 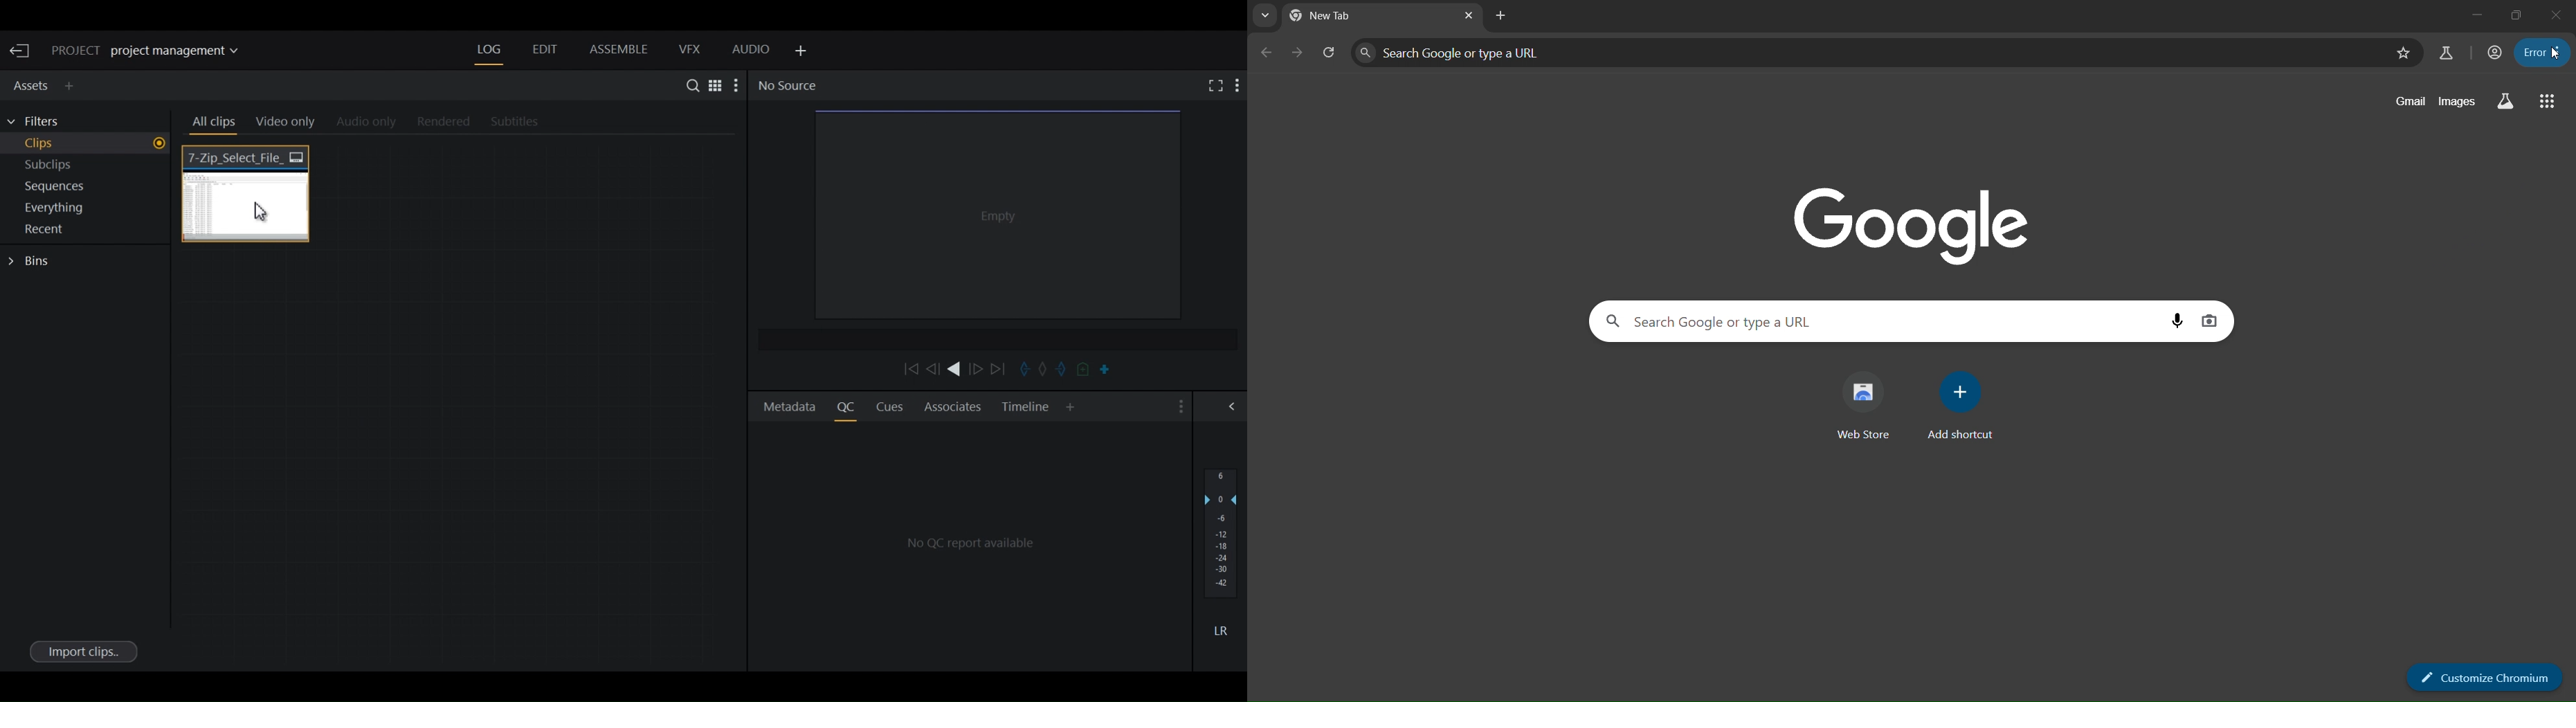 I want to click on voice search, so click(x=2177, y=323).